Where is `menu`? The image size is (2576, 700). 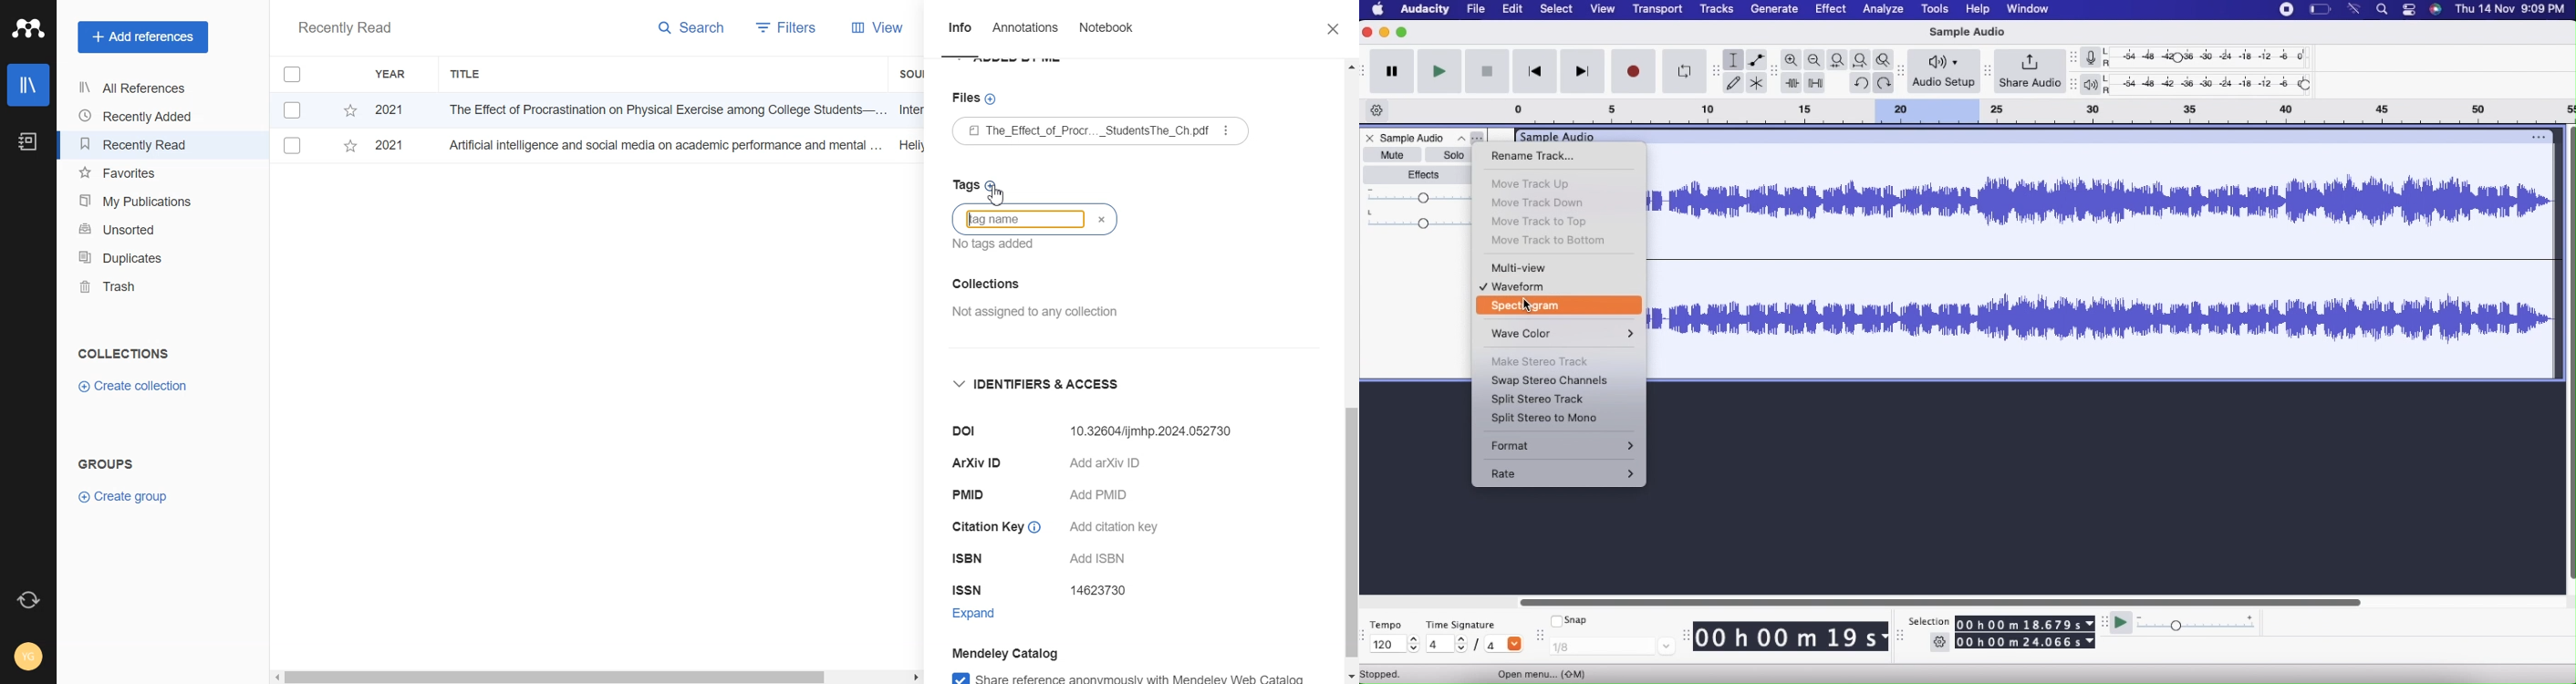
menu is located at coordinates (2283, 10).